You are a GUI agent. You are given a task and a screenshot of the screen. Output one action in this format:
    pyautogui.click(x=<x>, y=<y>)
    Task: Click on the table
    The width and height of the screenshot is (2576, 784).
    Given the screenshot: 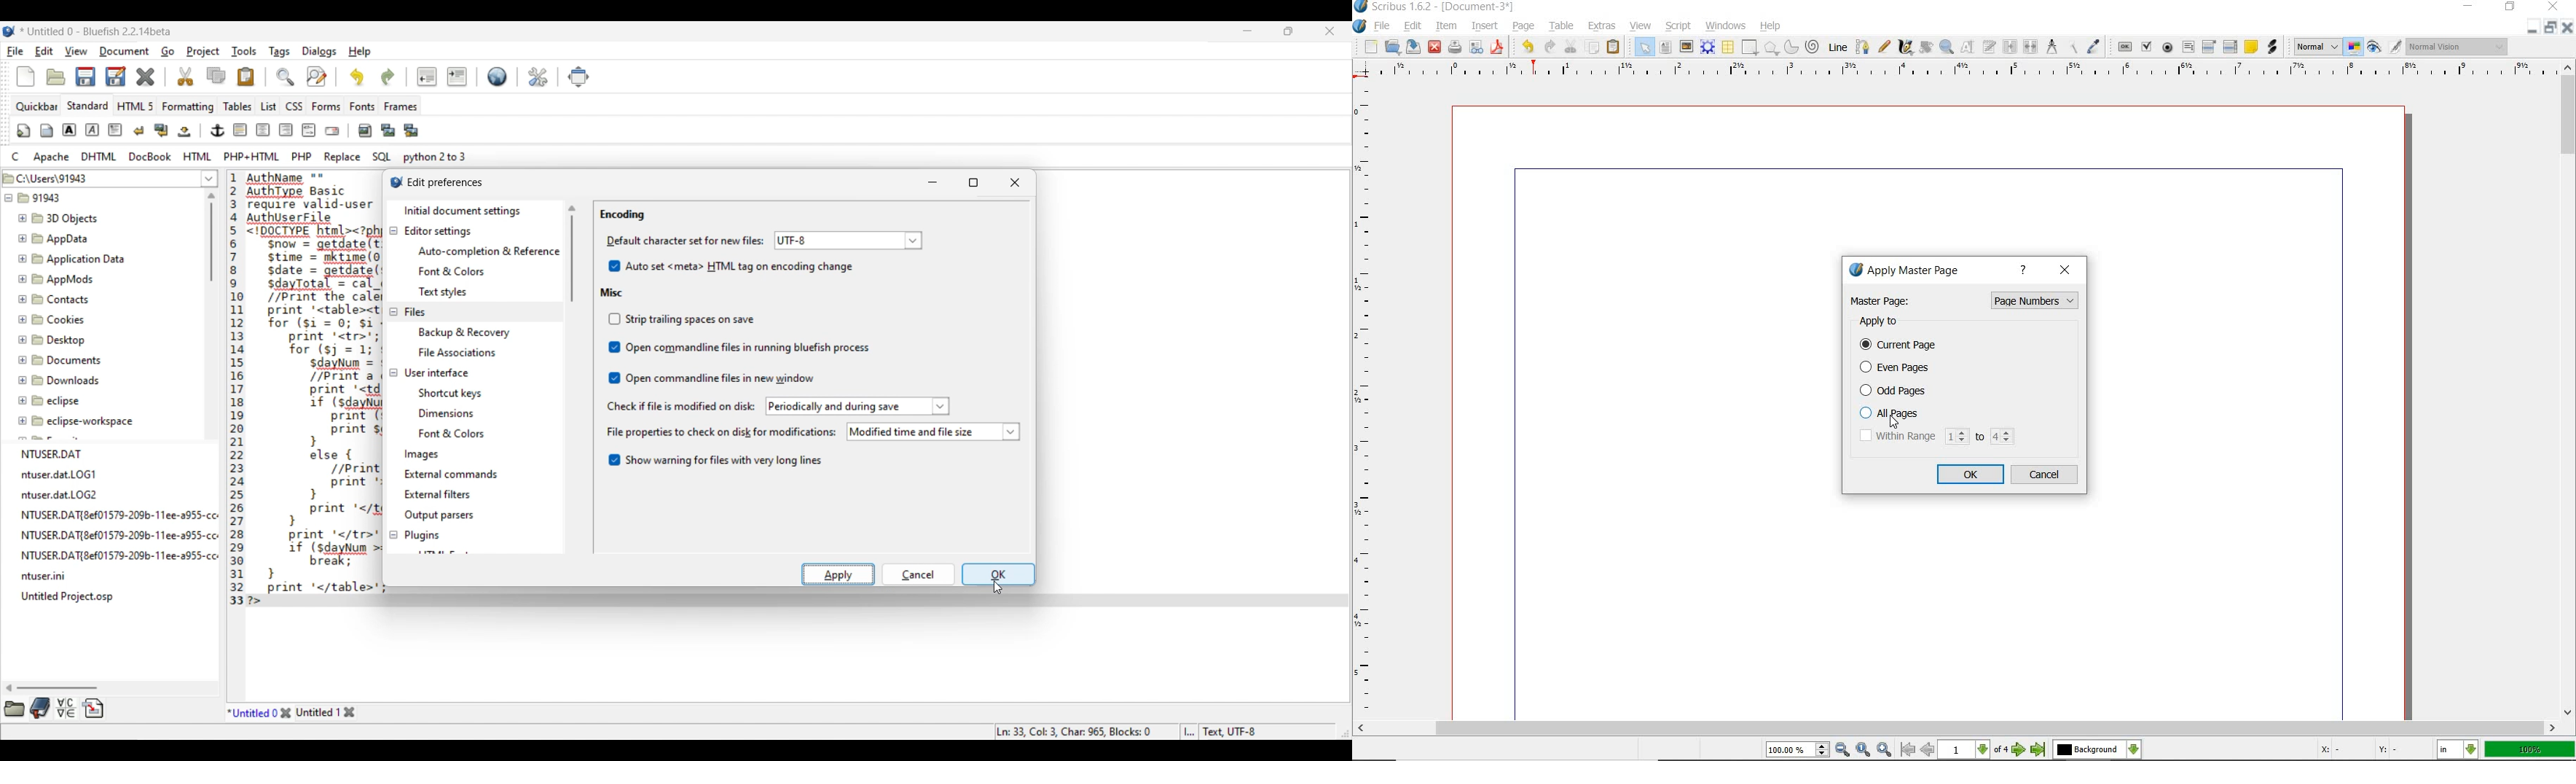 What is the action you would take?
    pyautogui.click(x=1727, y=47)
    